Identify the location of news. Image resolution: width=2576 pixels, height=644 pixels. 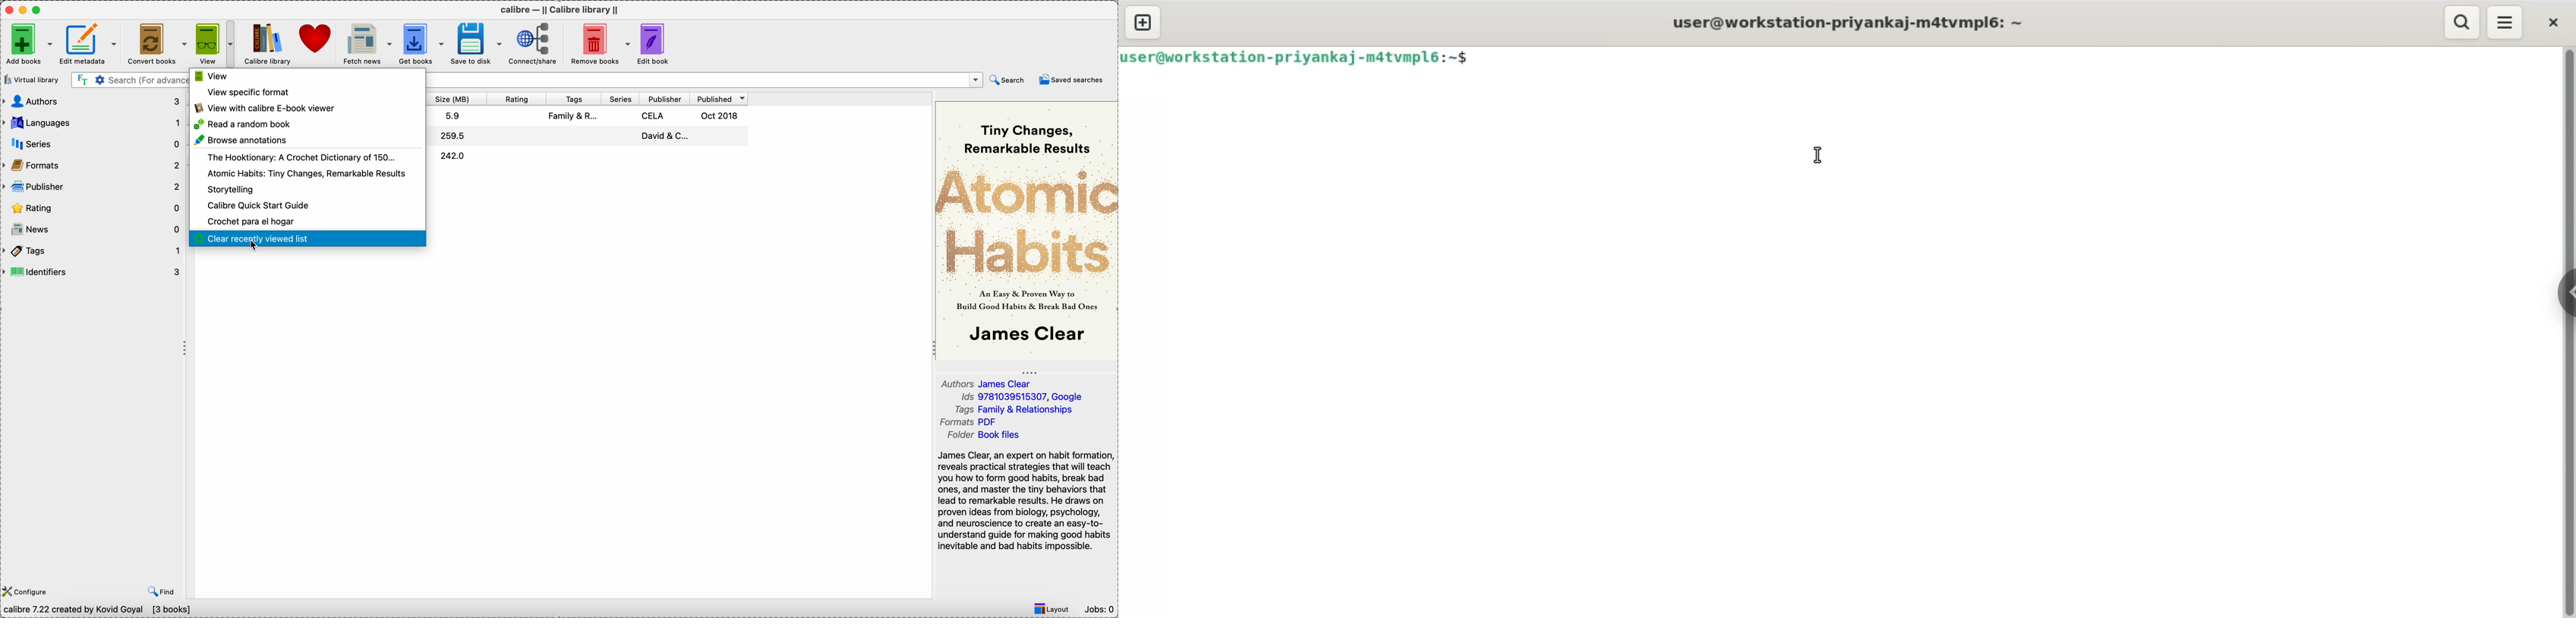
(92, 229).